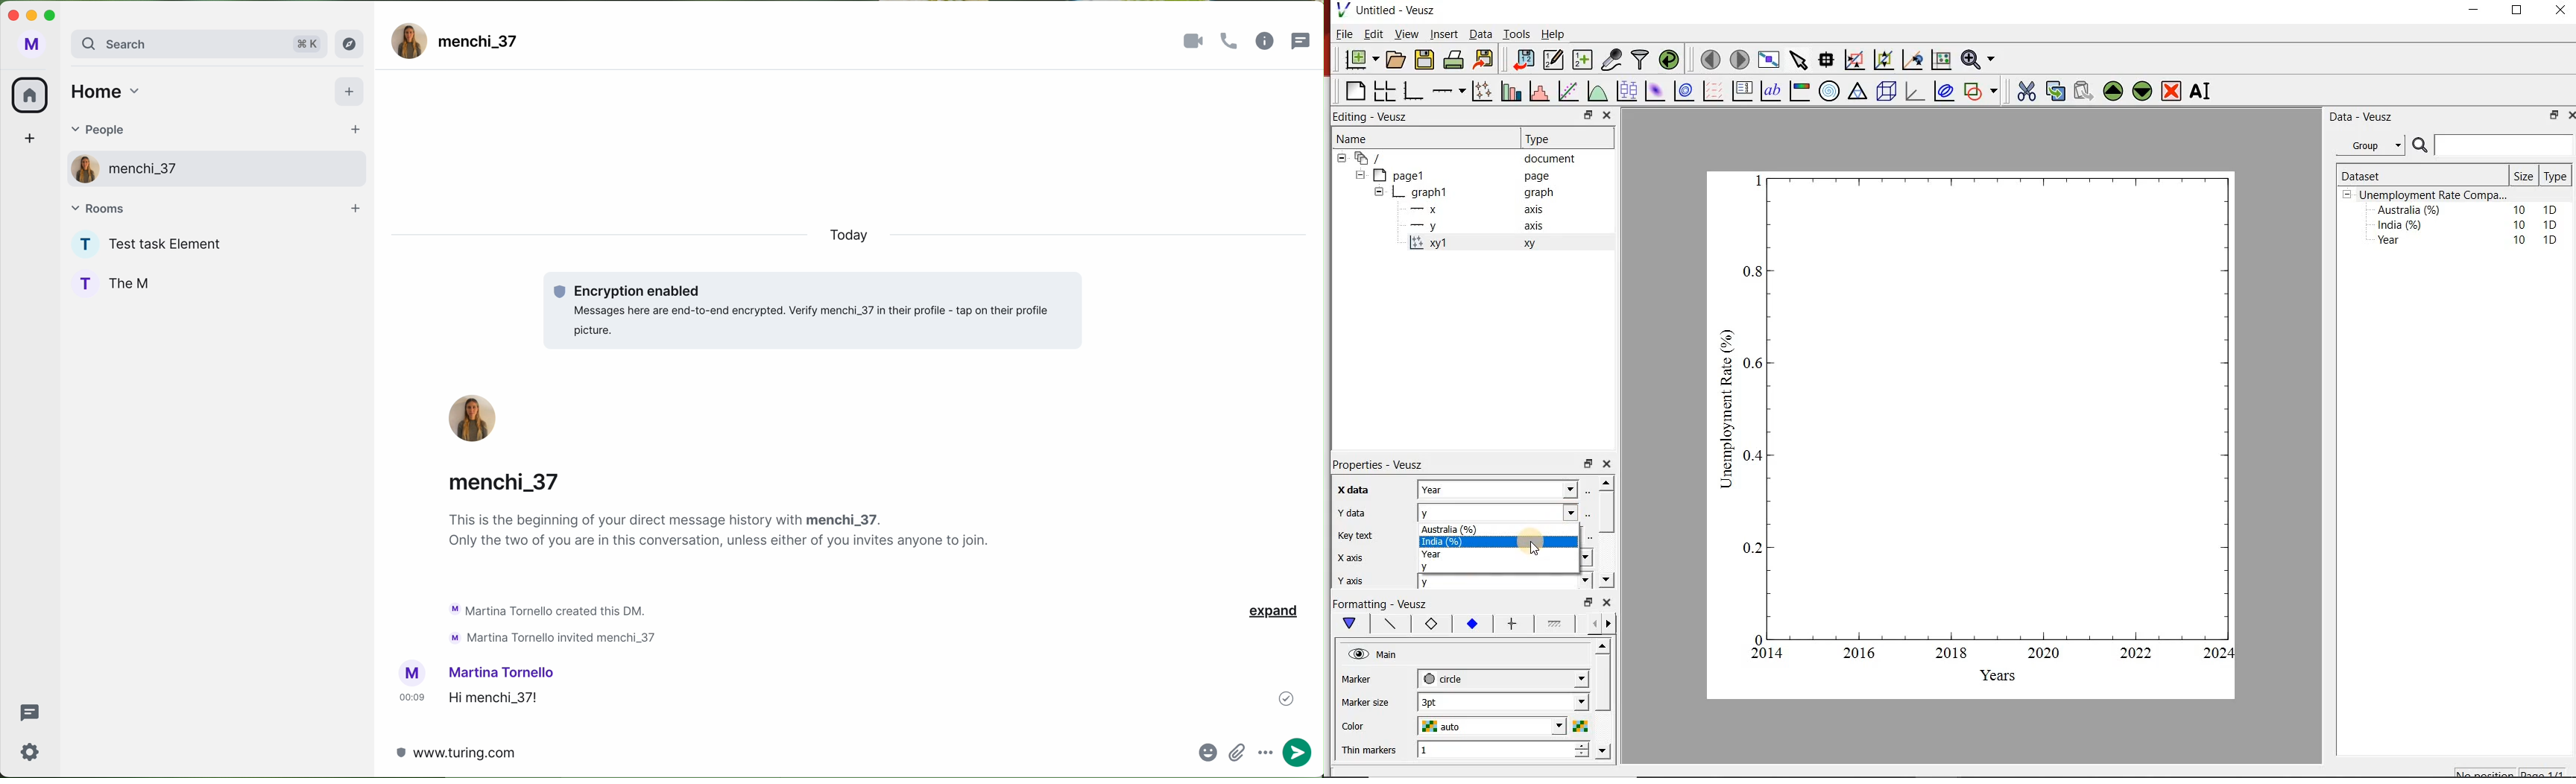 The height and width of the screenshot is (784, 2576). Describe the element at coordinates (1884, 58) in the screenshot. I see `click to zoom out graph axes` at that location.